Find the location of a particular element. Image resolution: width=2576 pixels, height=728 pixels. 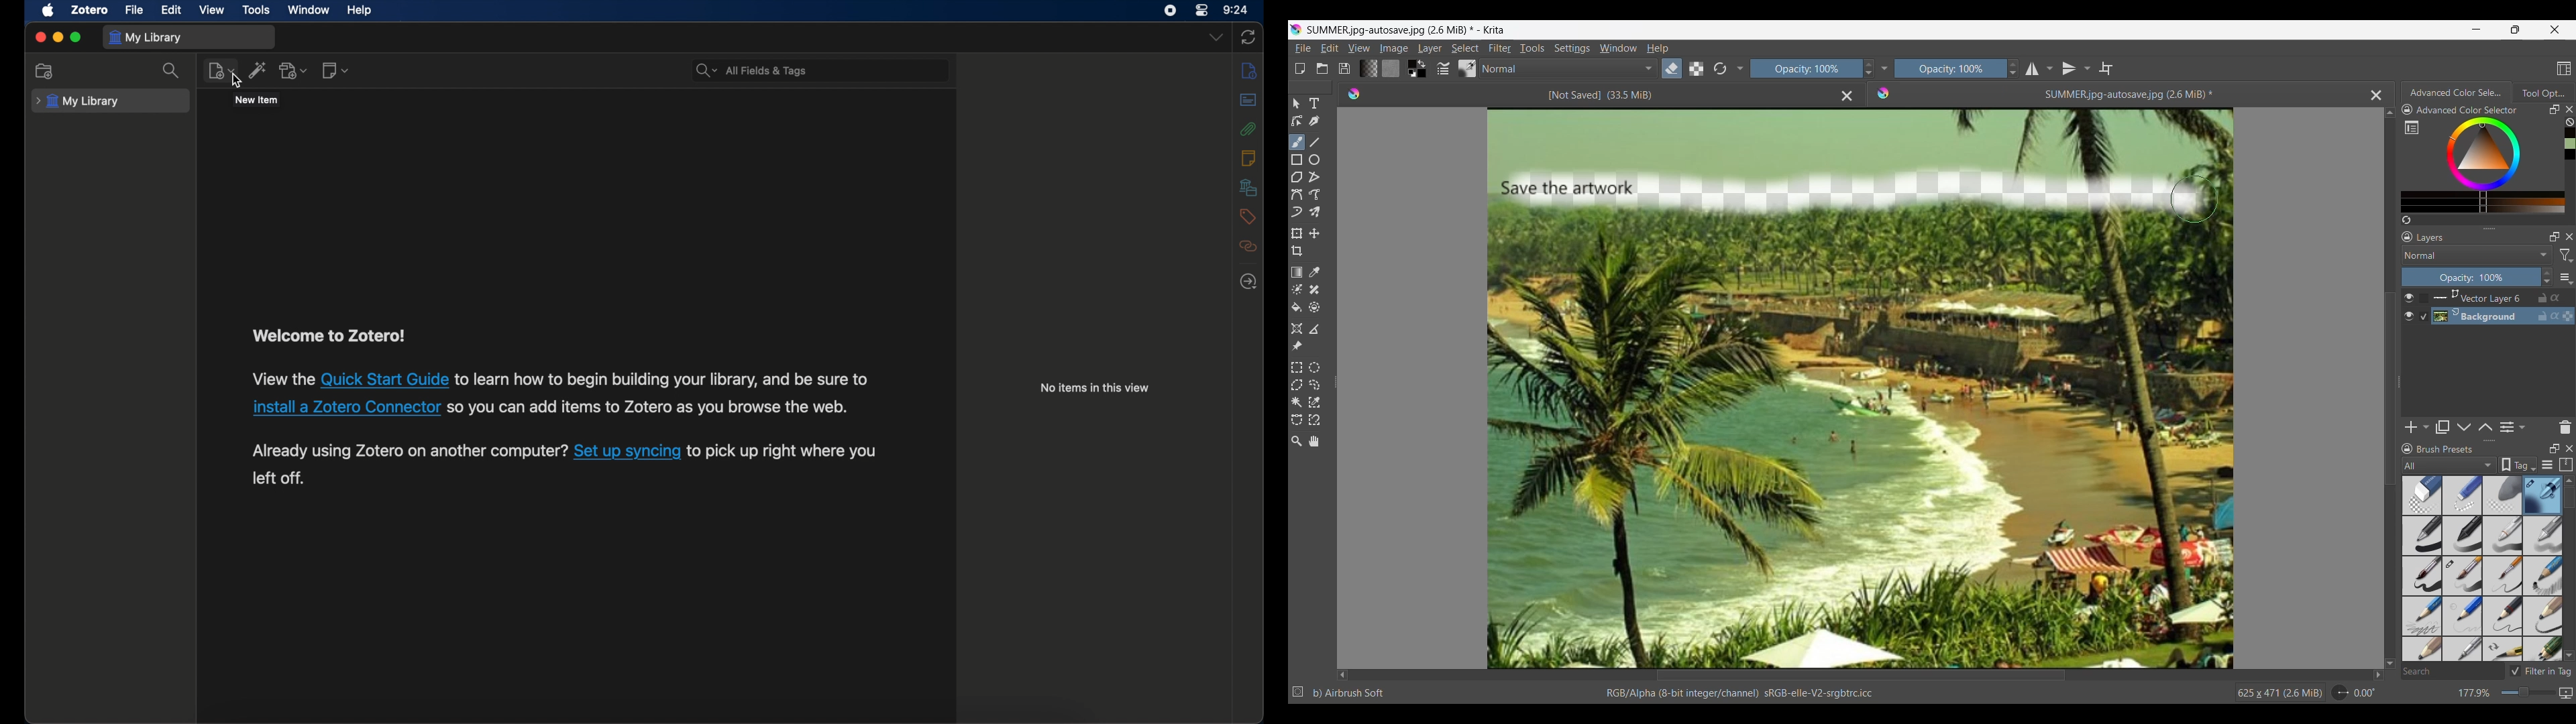

Change height of panels attached is located at coordinates (2483, 440).